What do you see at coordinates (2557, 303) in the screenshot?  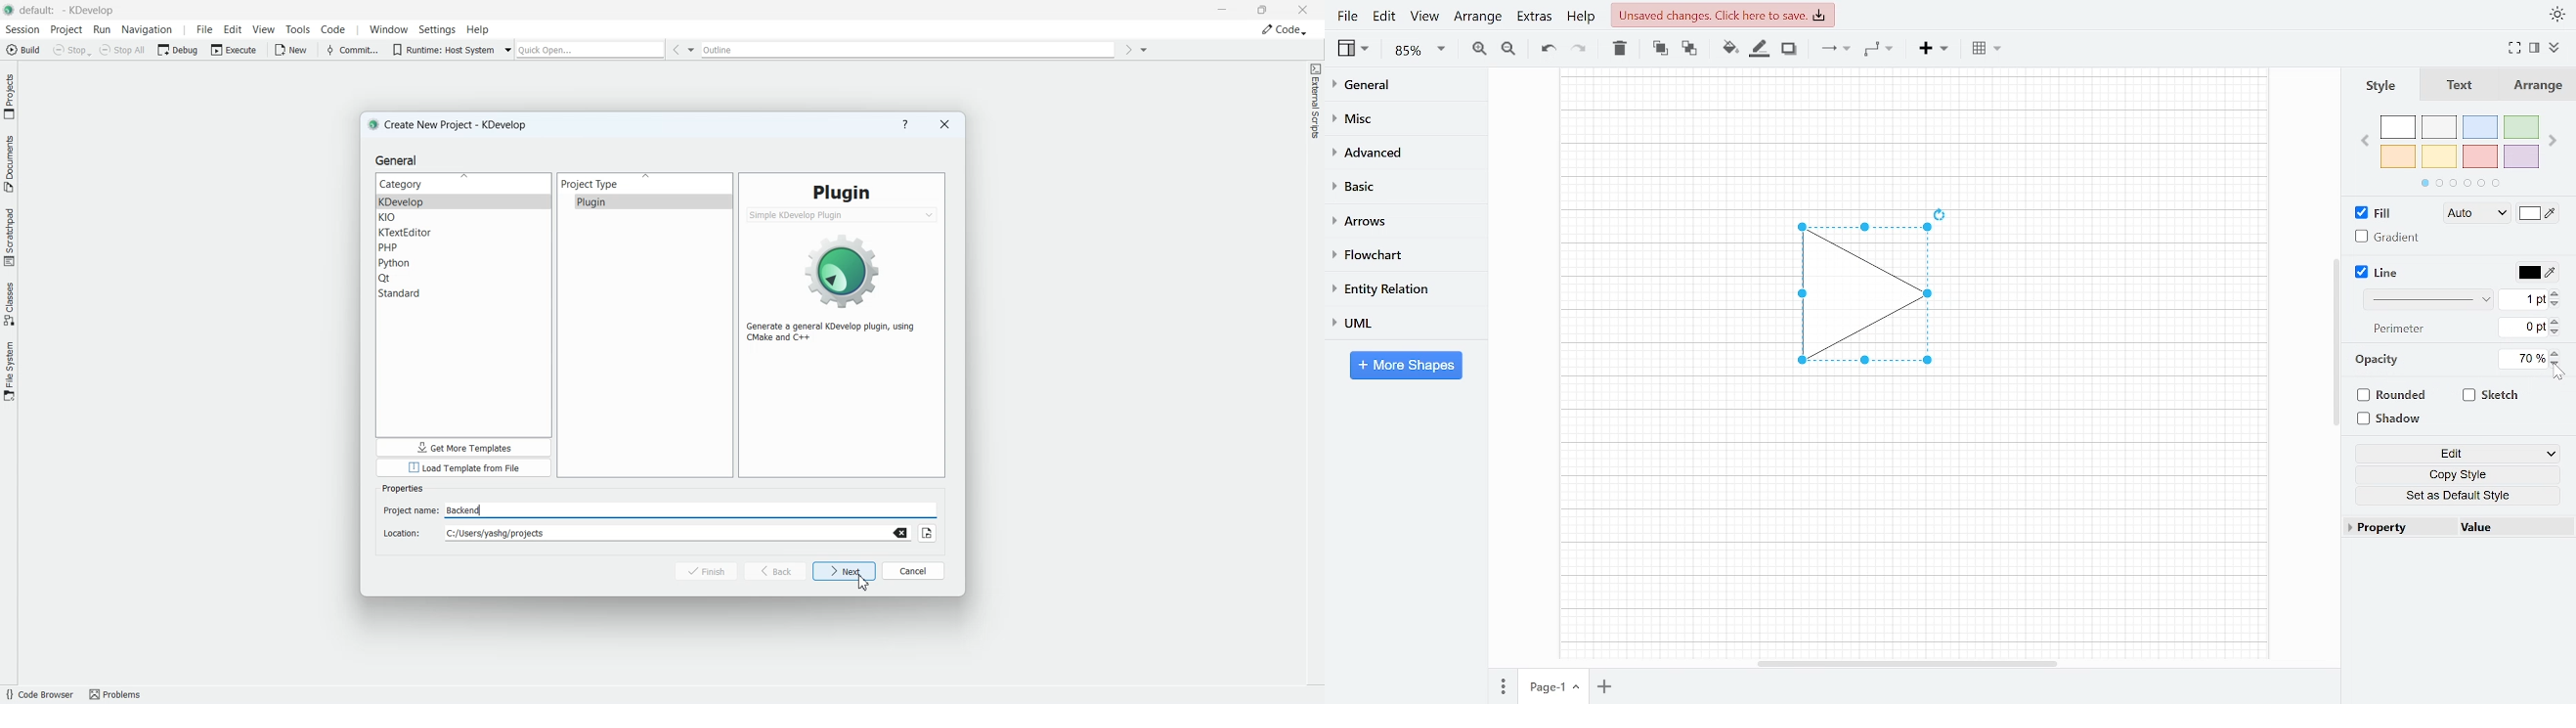 I see `Decrease line width` at bounding box center [2557, 303].